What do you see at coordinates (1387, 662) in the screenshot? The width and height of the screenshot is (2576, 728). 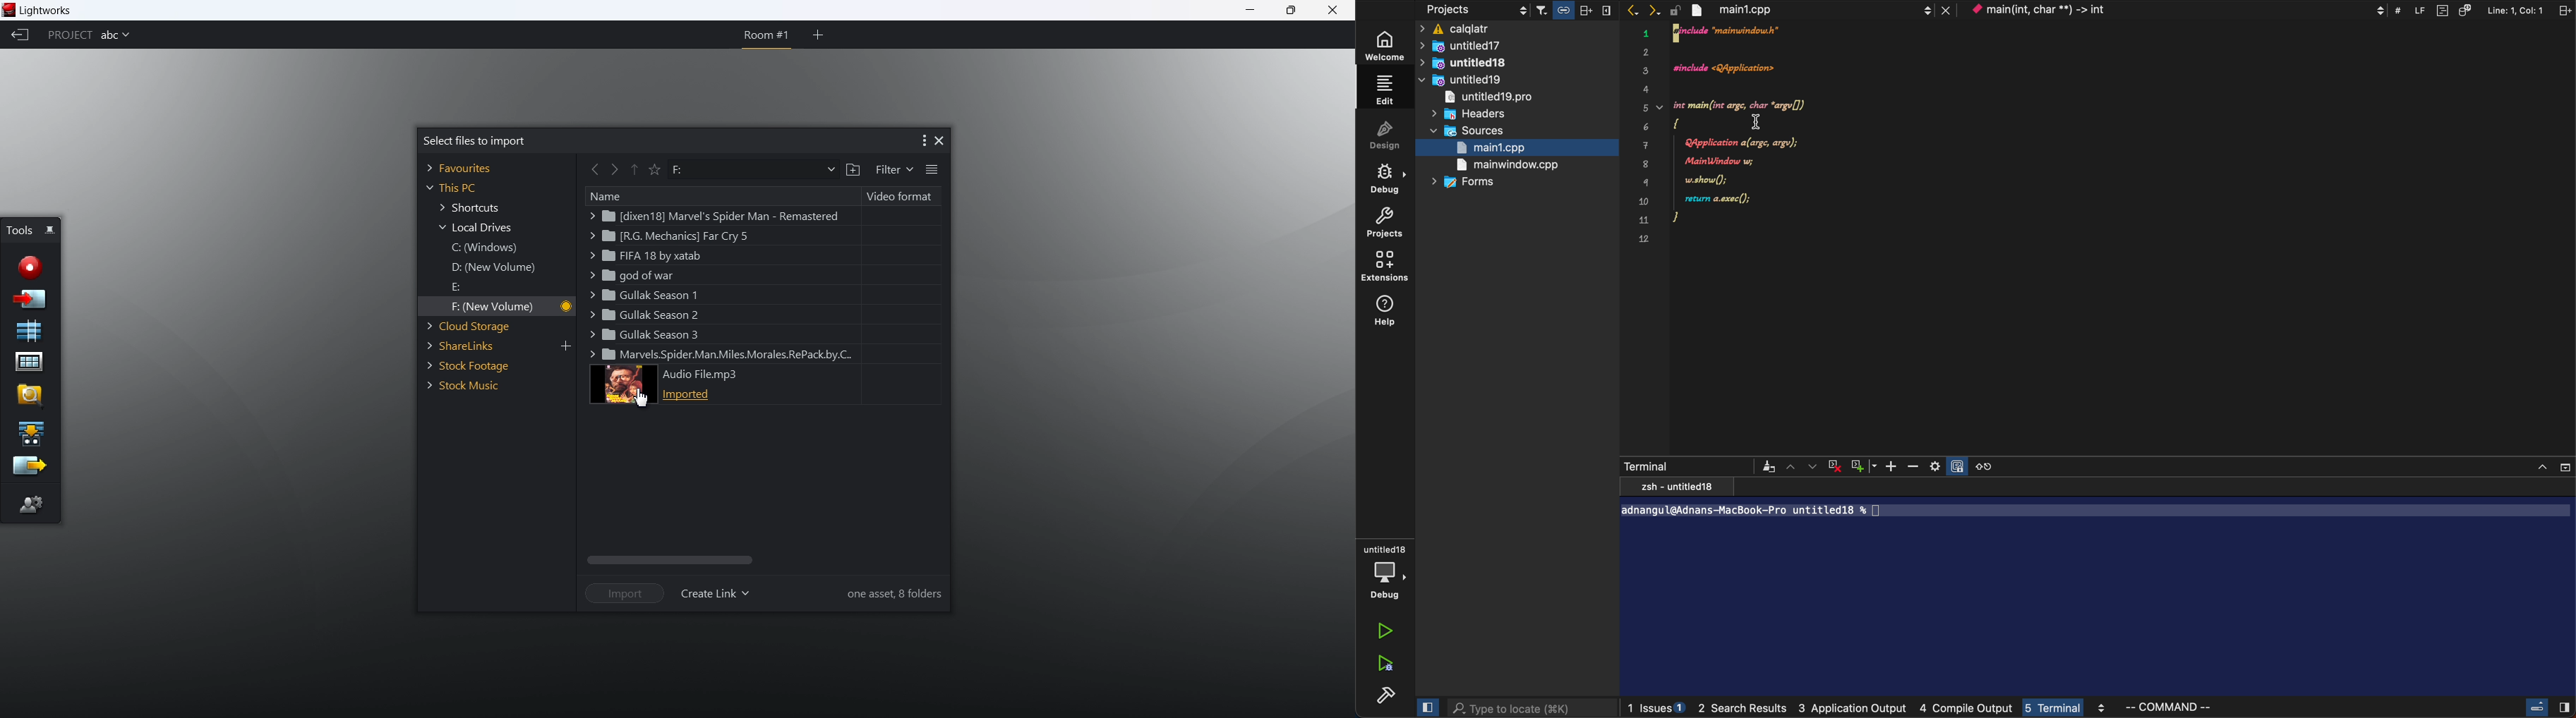 I see `run debug` at bounding box center [1387, 662].